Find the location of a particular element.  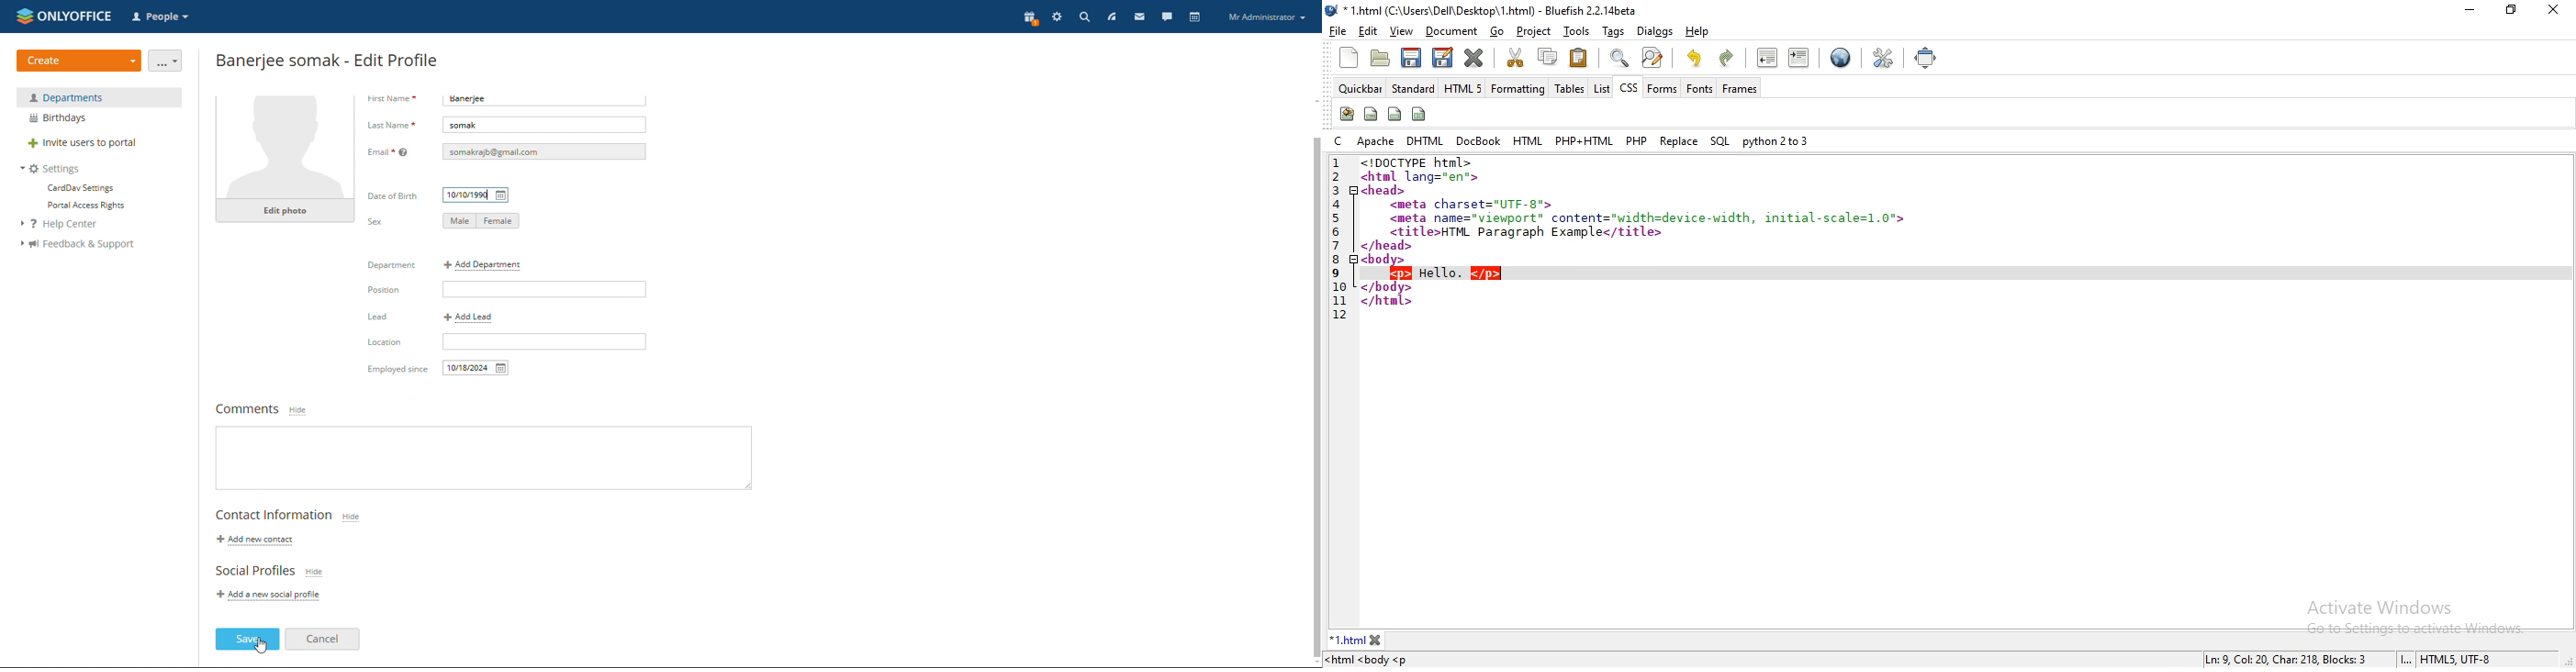

hide is located at coordinates (262, 649).